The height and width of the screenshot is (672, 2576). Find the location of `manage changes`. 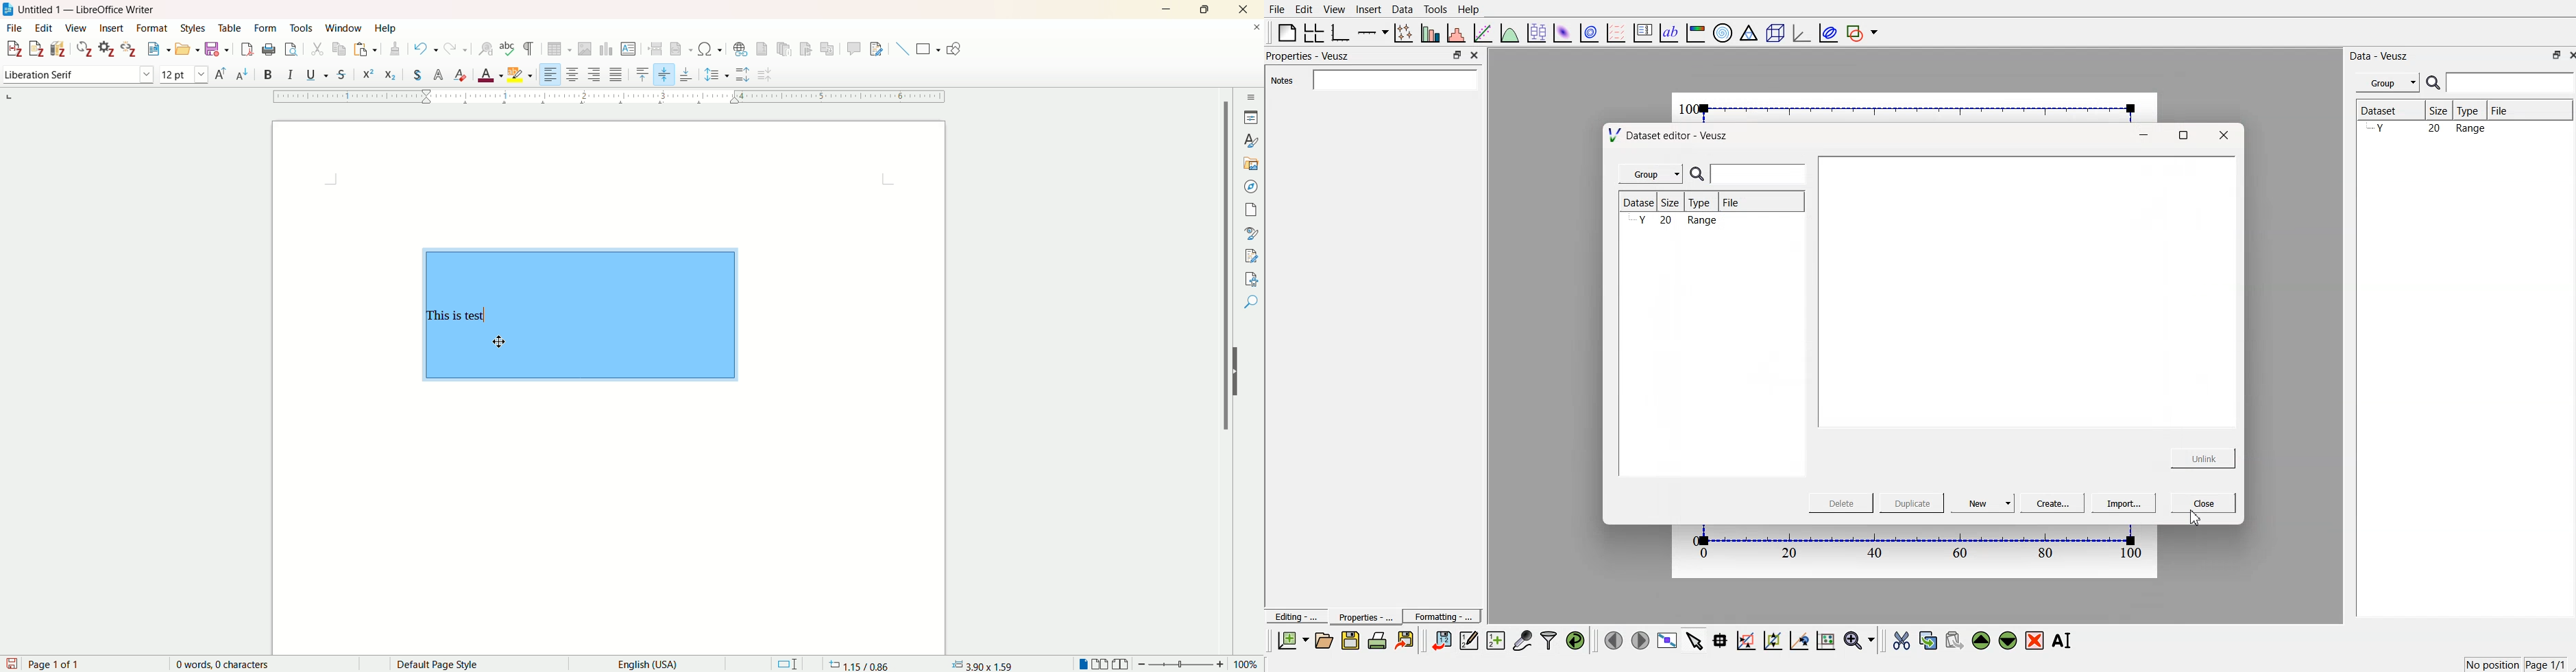

manage changes is located at coordinates (1251, 255).